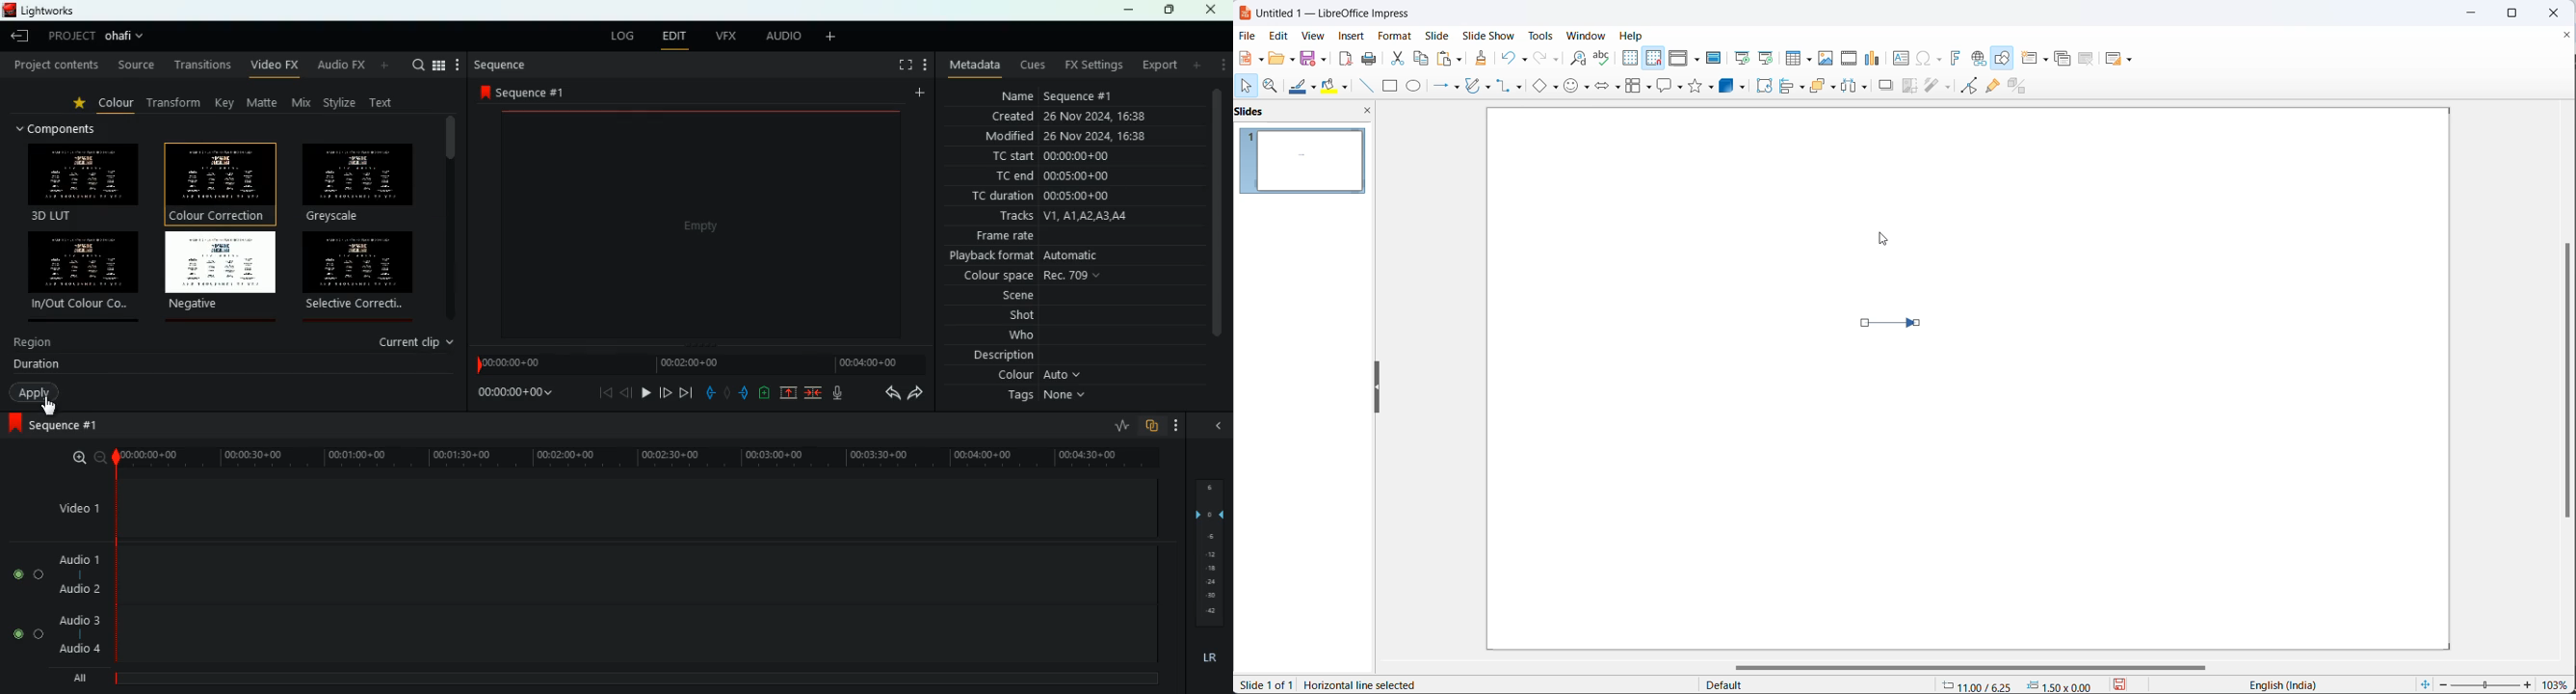  Describe the element at coordinates (1007, 337) in the screenshot. I see `who` at that location.